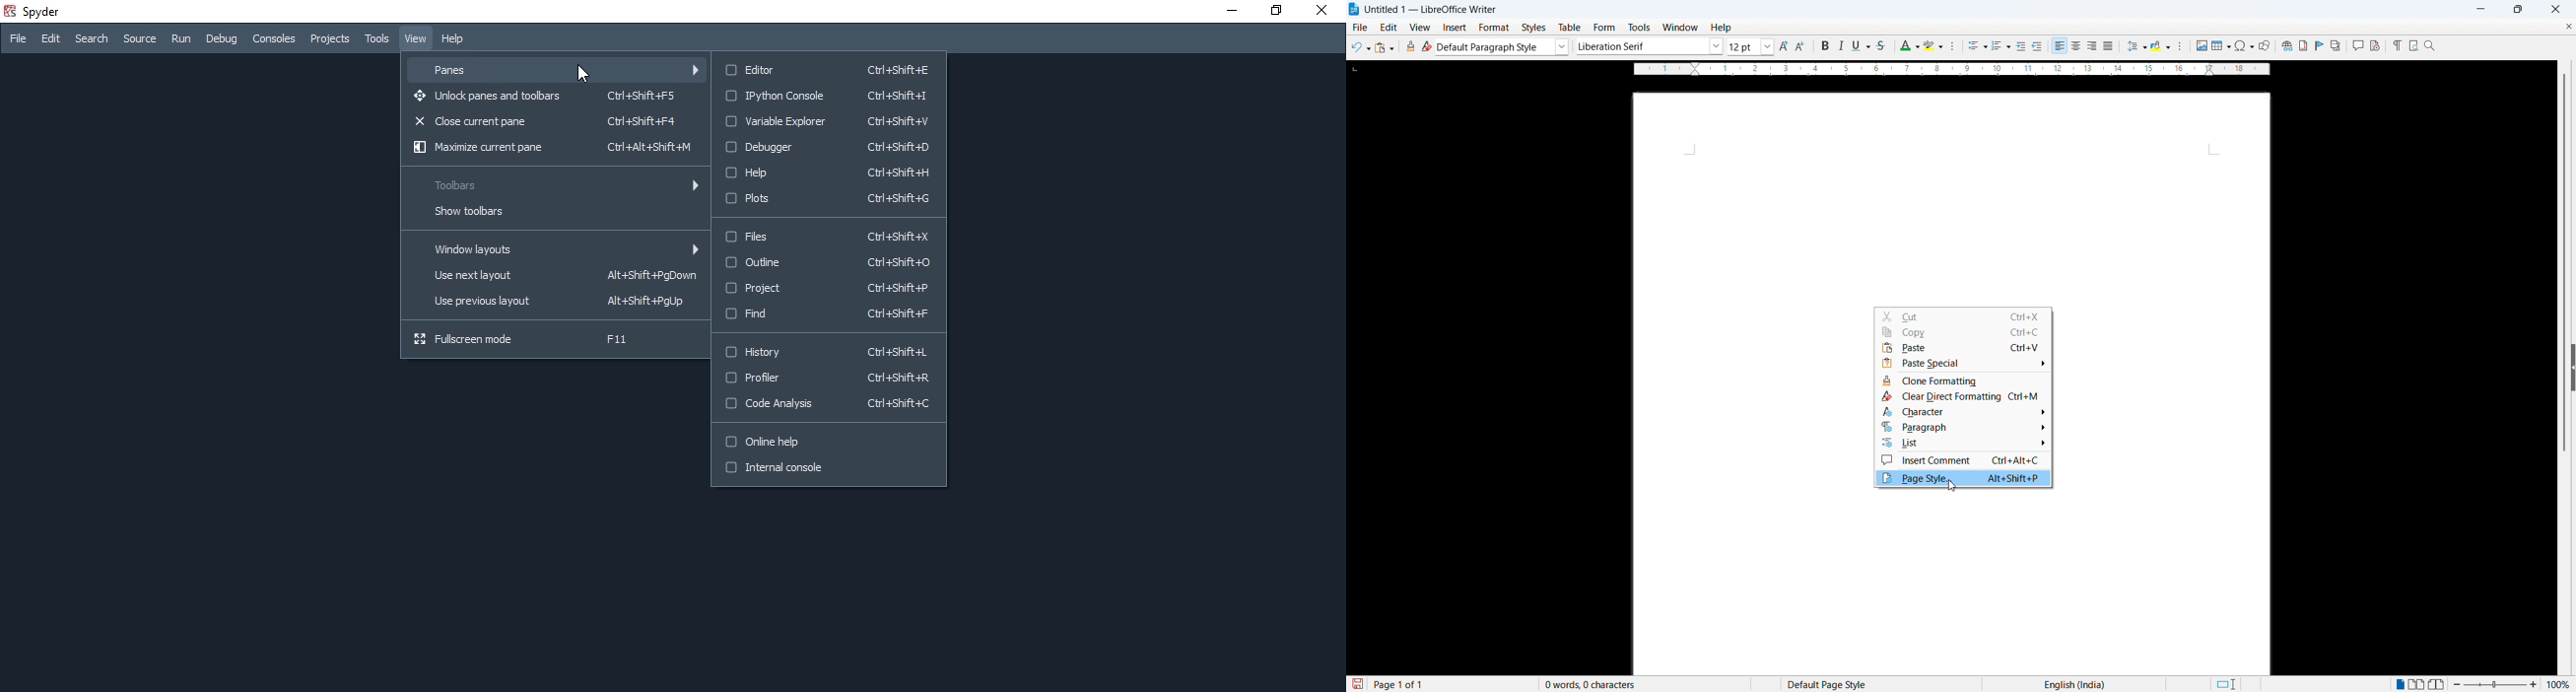  Describe the element at coordinates (556, 121) in the screenshot. I see `Close current pane` at that location.